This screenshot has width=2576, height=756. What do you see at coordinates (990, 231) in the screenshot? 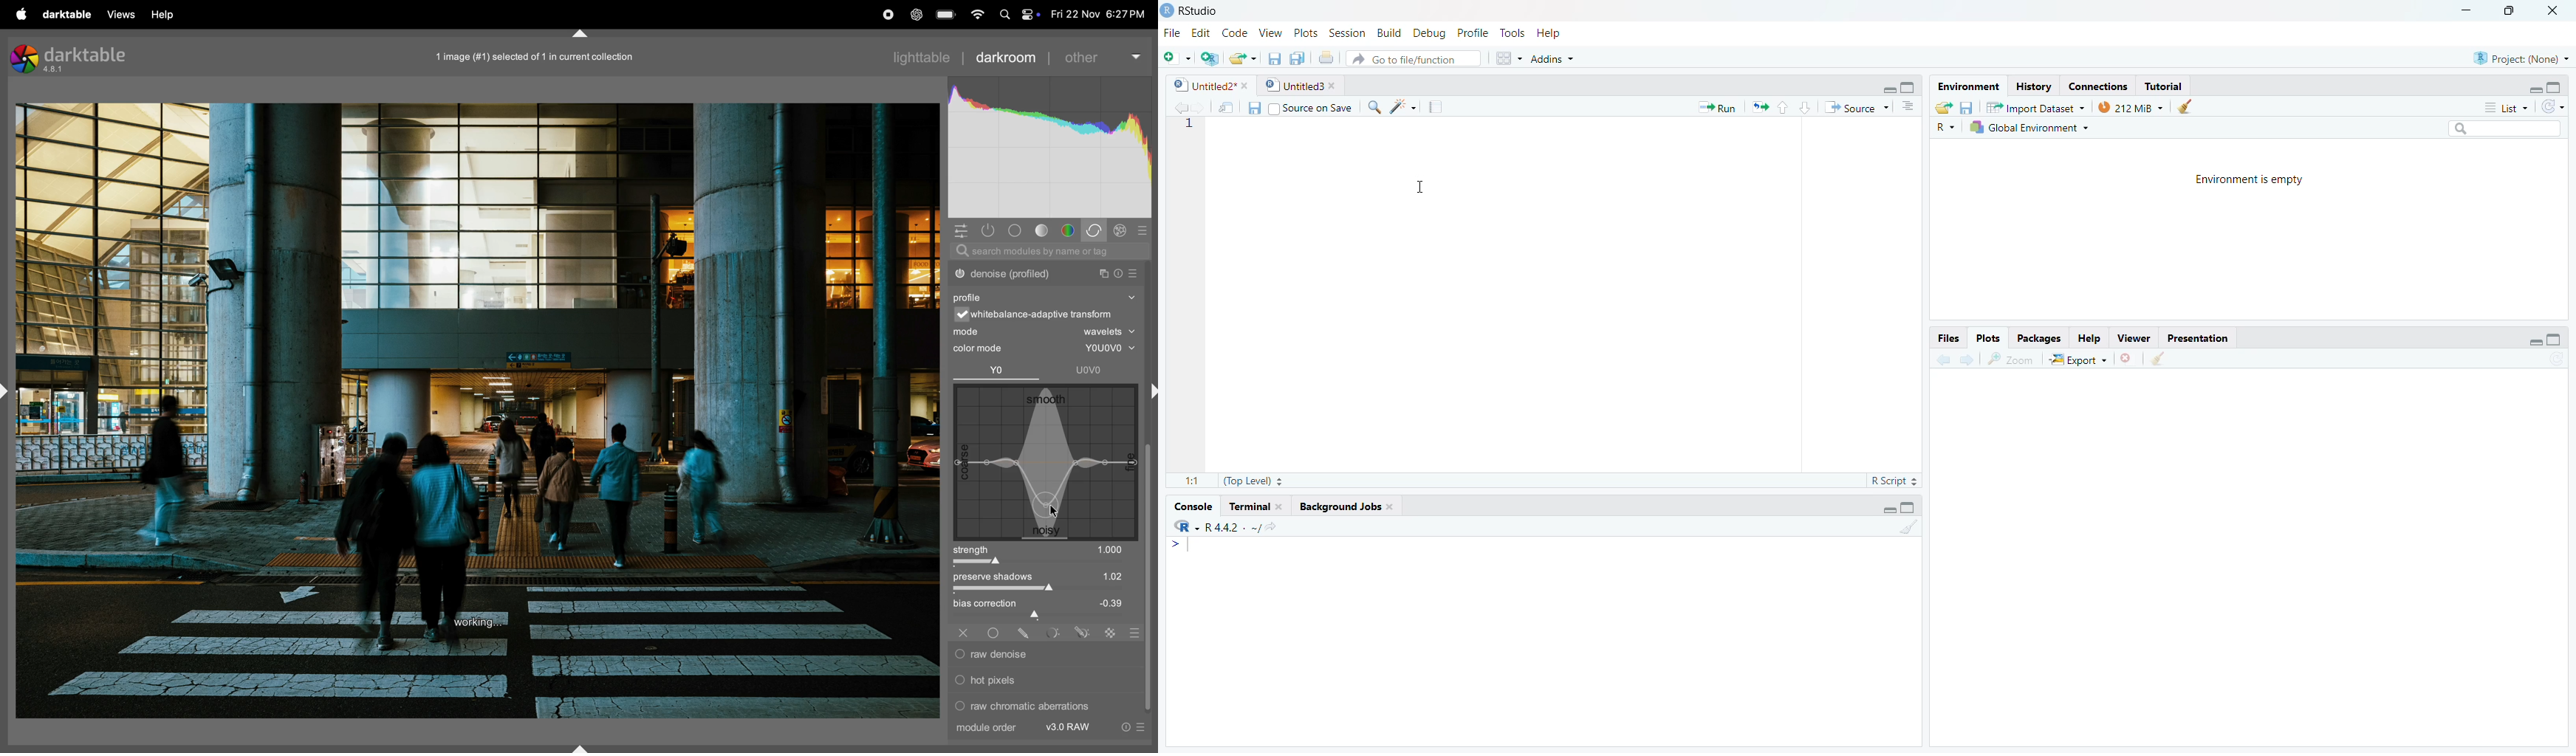
I see `show only active modes` at bounding box center [990, 231].